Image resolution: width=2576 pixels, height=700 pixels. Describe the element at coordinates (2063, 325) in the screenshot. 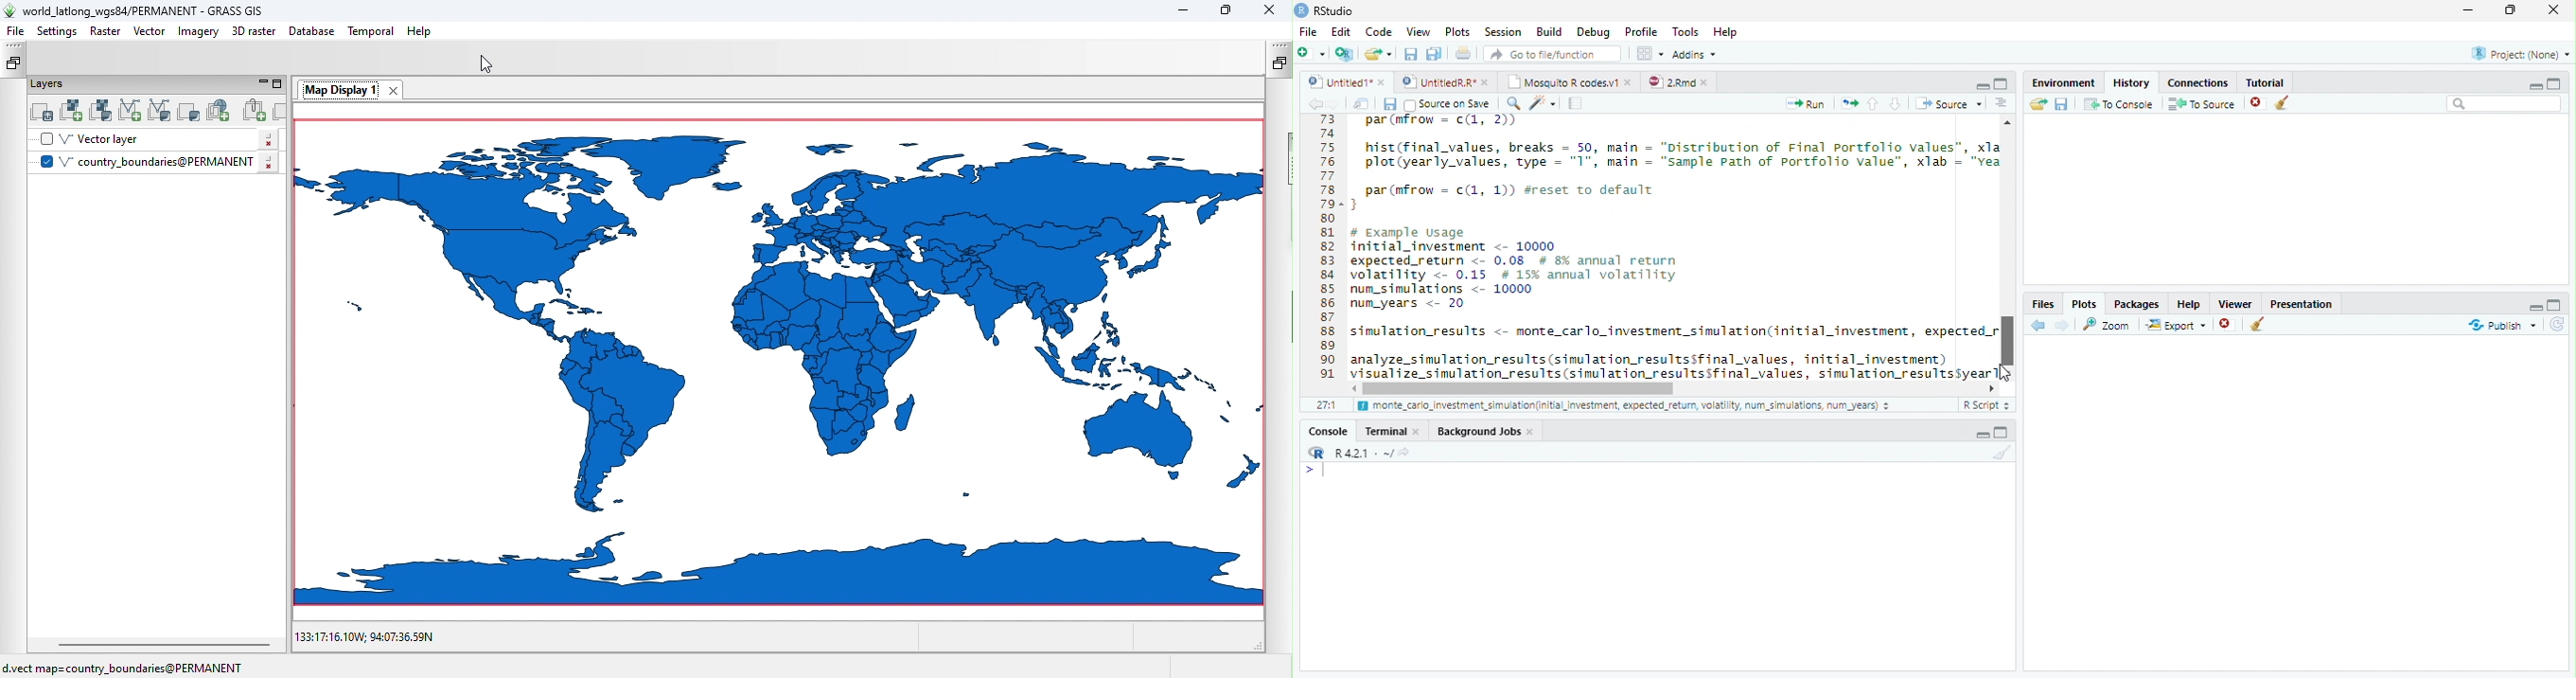

I see `Next Plot` at that location.